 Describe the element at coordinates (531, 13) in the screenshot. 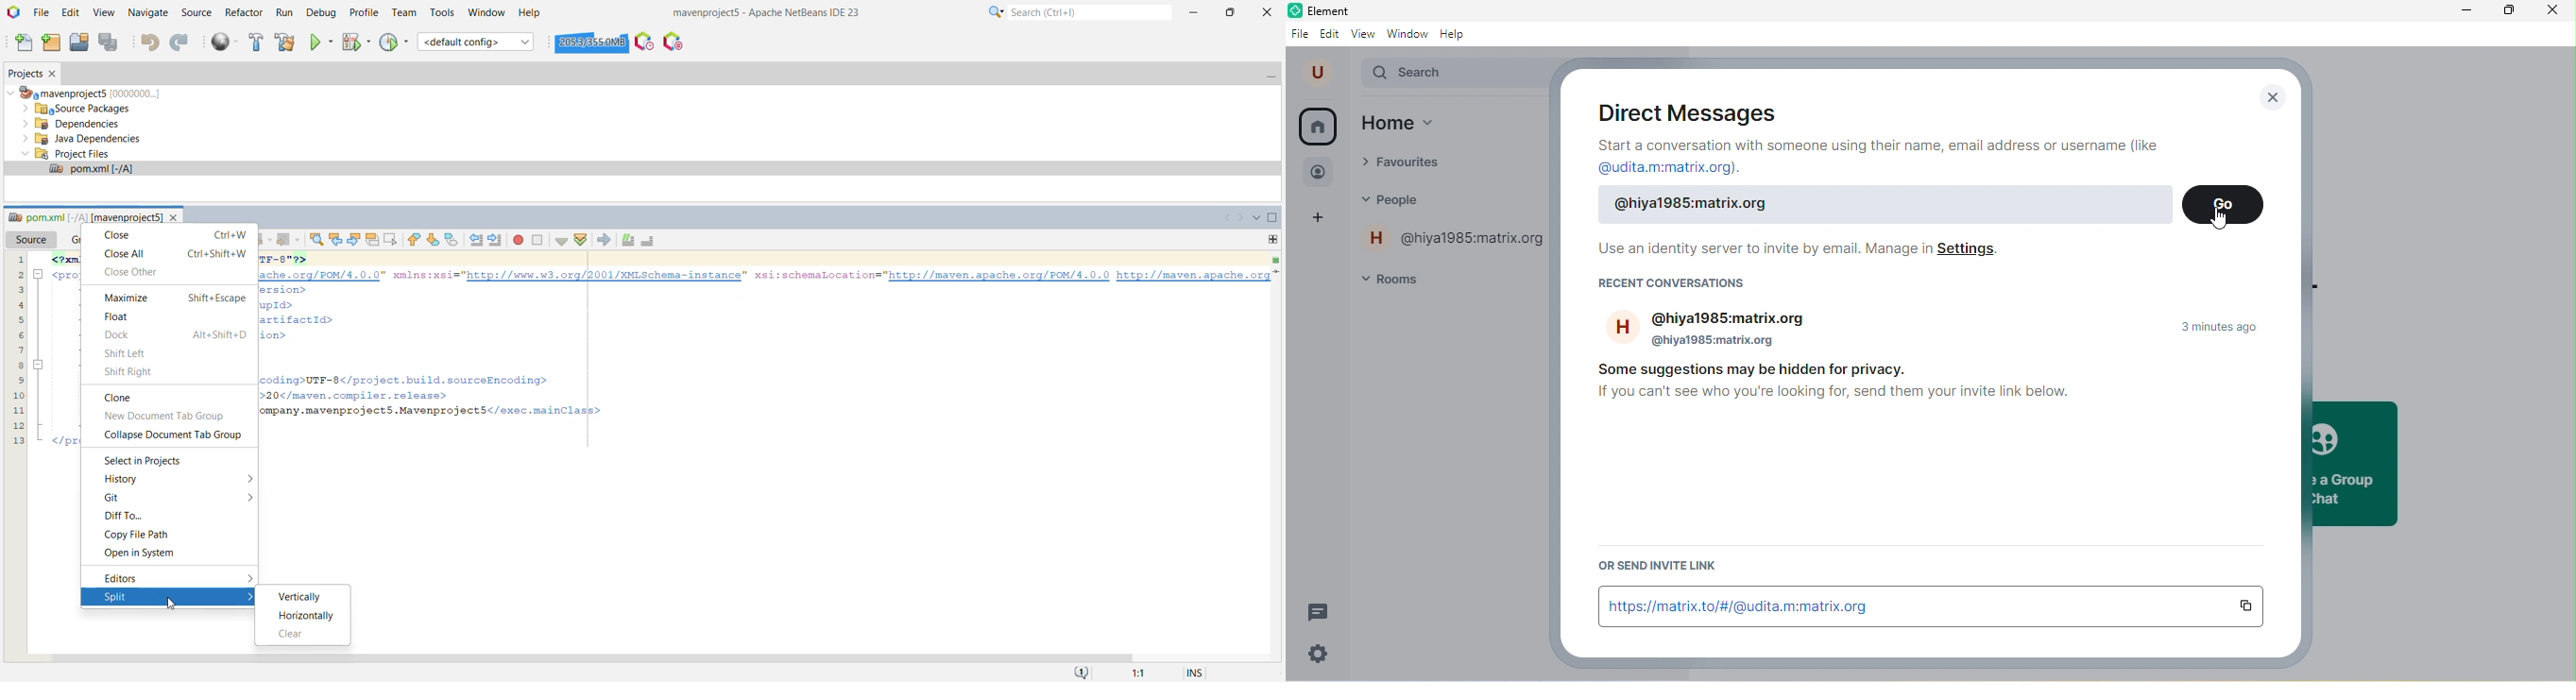

I see `Help` at that location.